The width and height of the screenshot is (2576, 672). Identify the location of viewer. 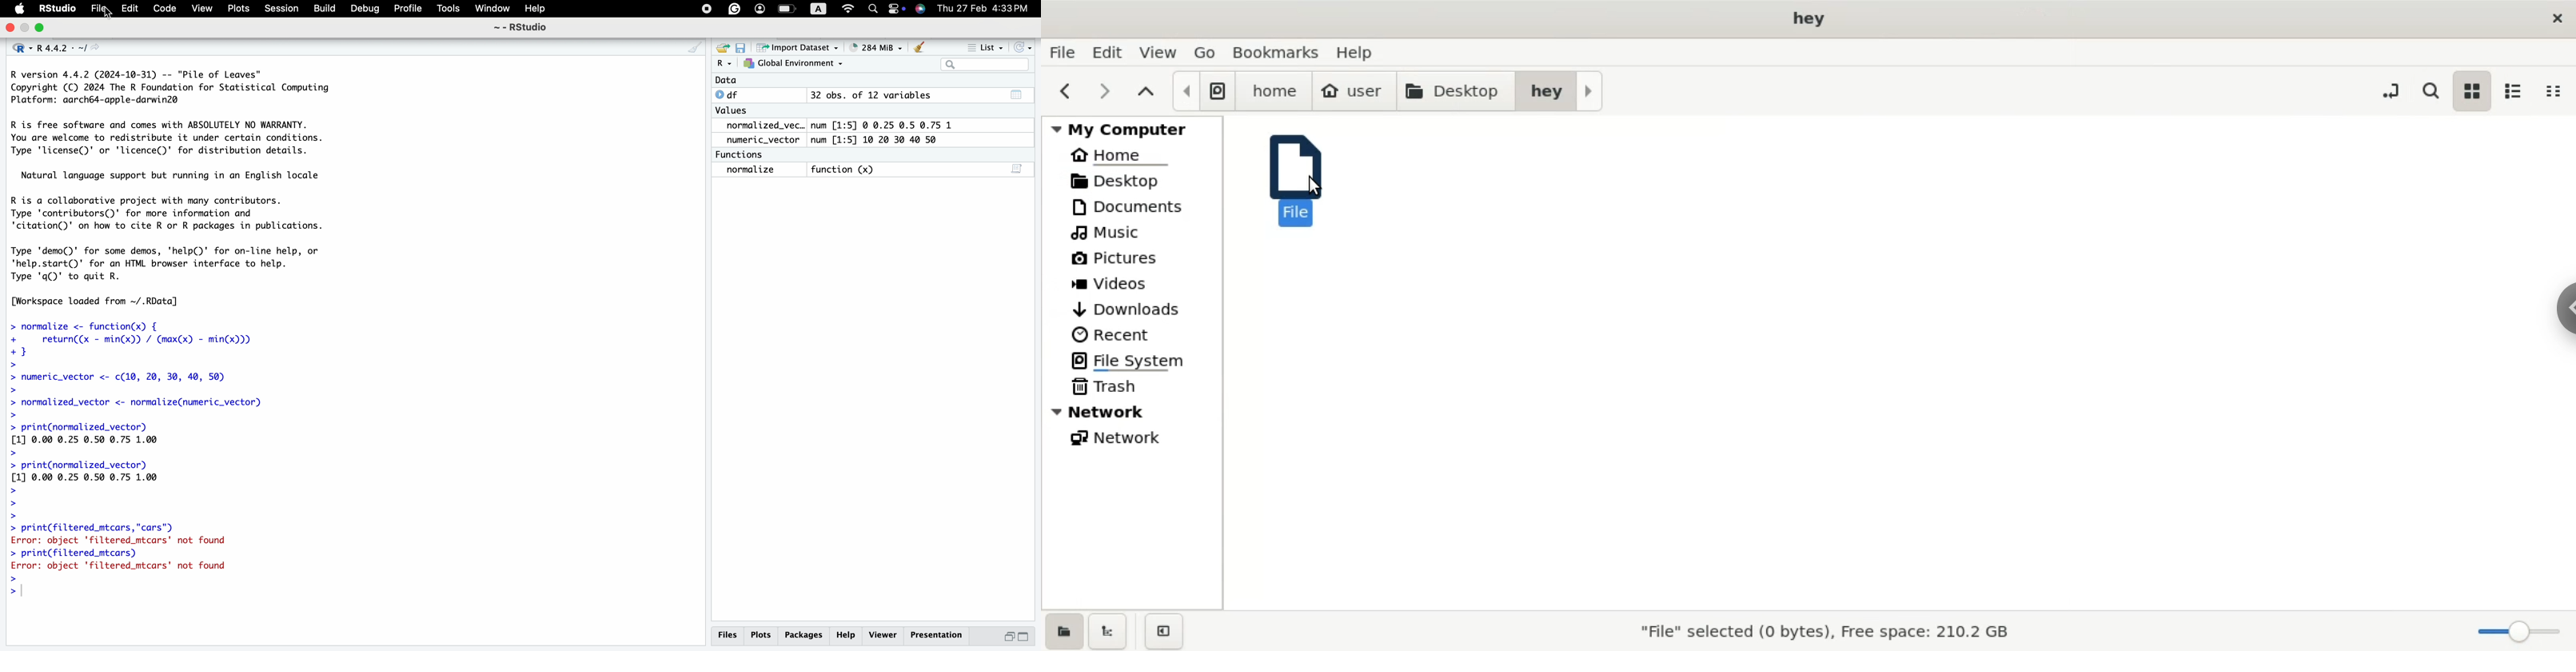
(883, 635).